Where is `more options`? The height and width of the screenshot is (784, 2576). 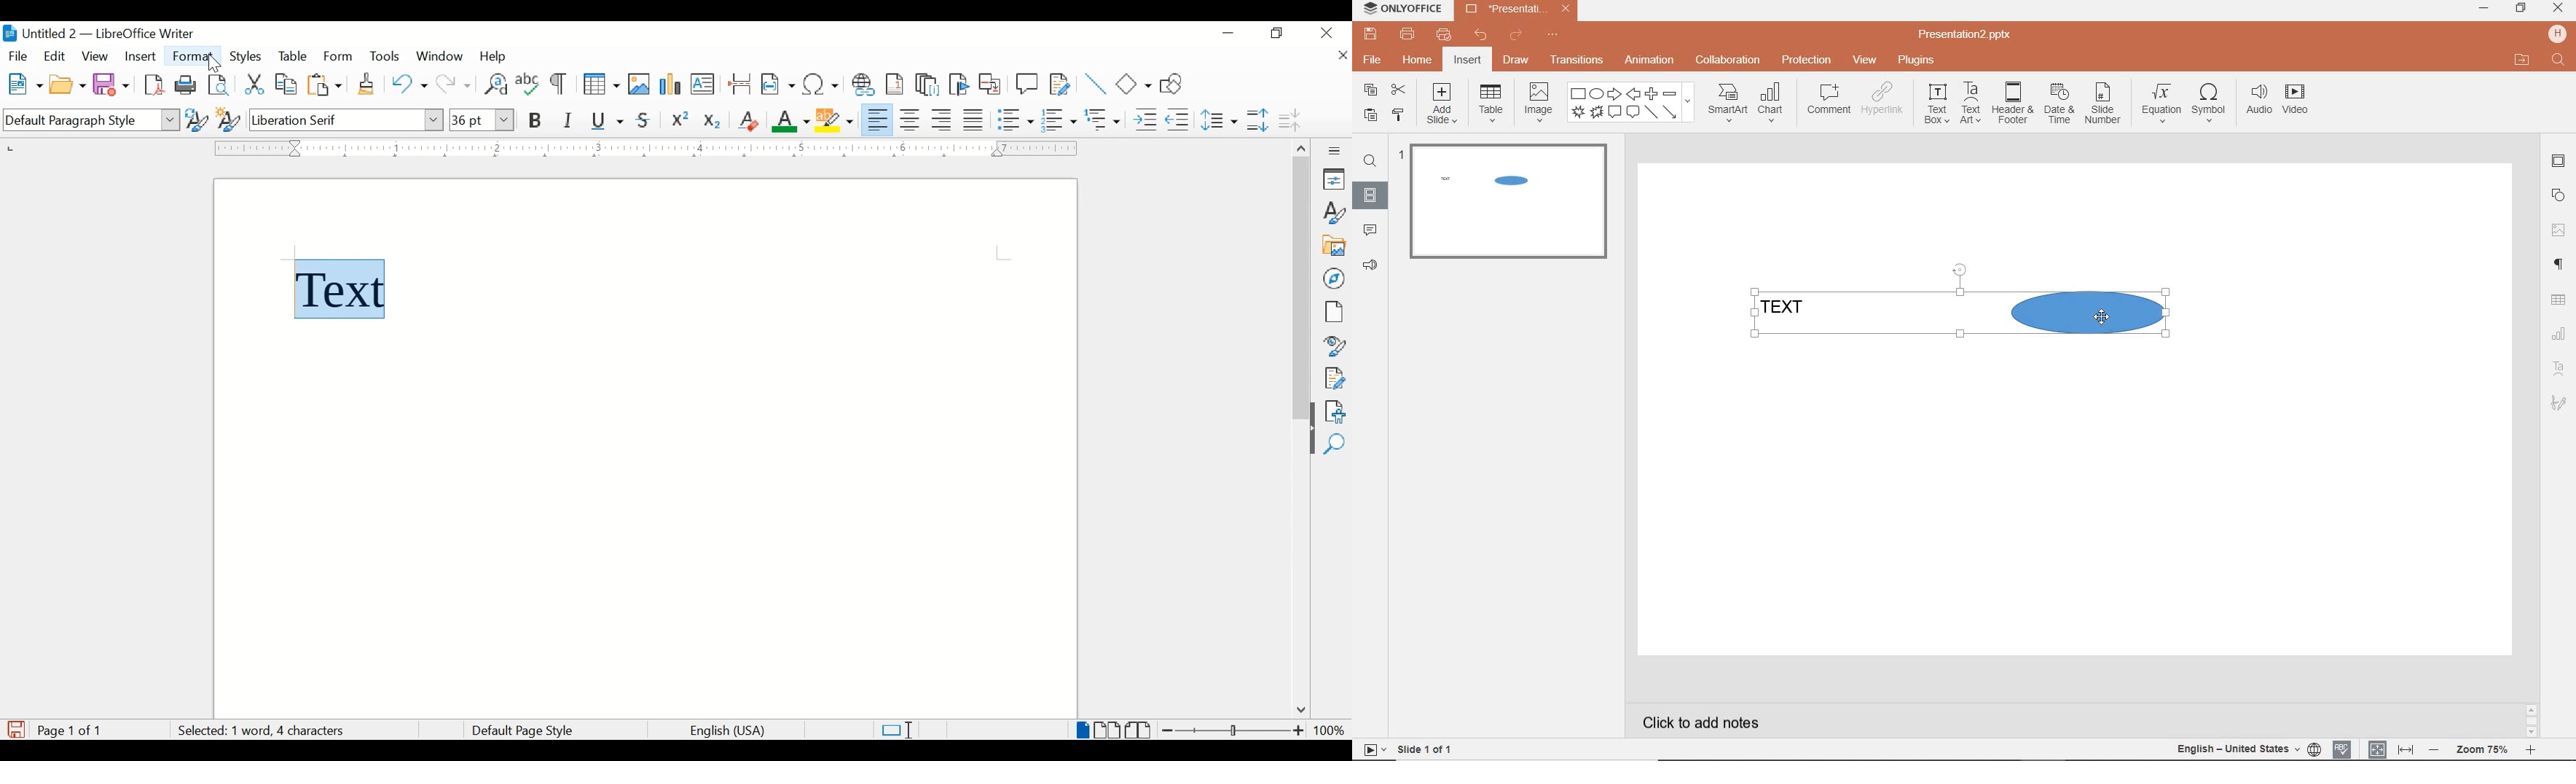
more options is located at coordinates (1336, 151).